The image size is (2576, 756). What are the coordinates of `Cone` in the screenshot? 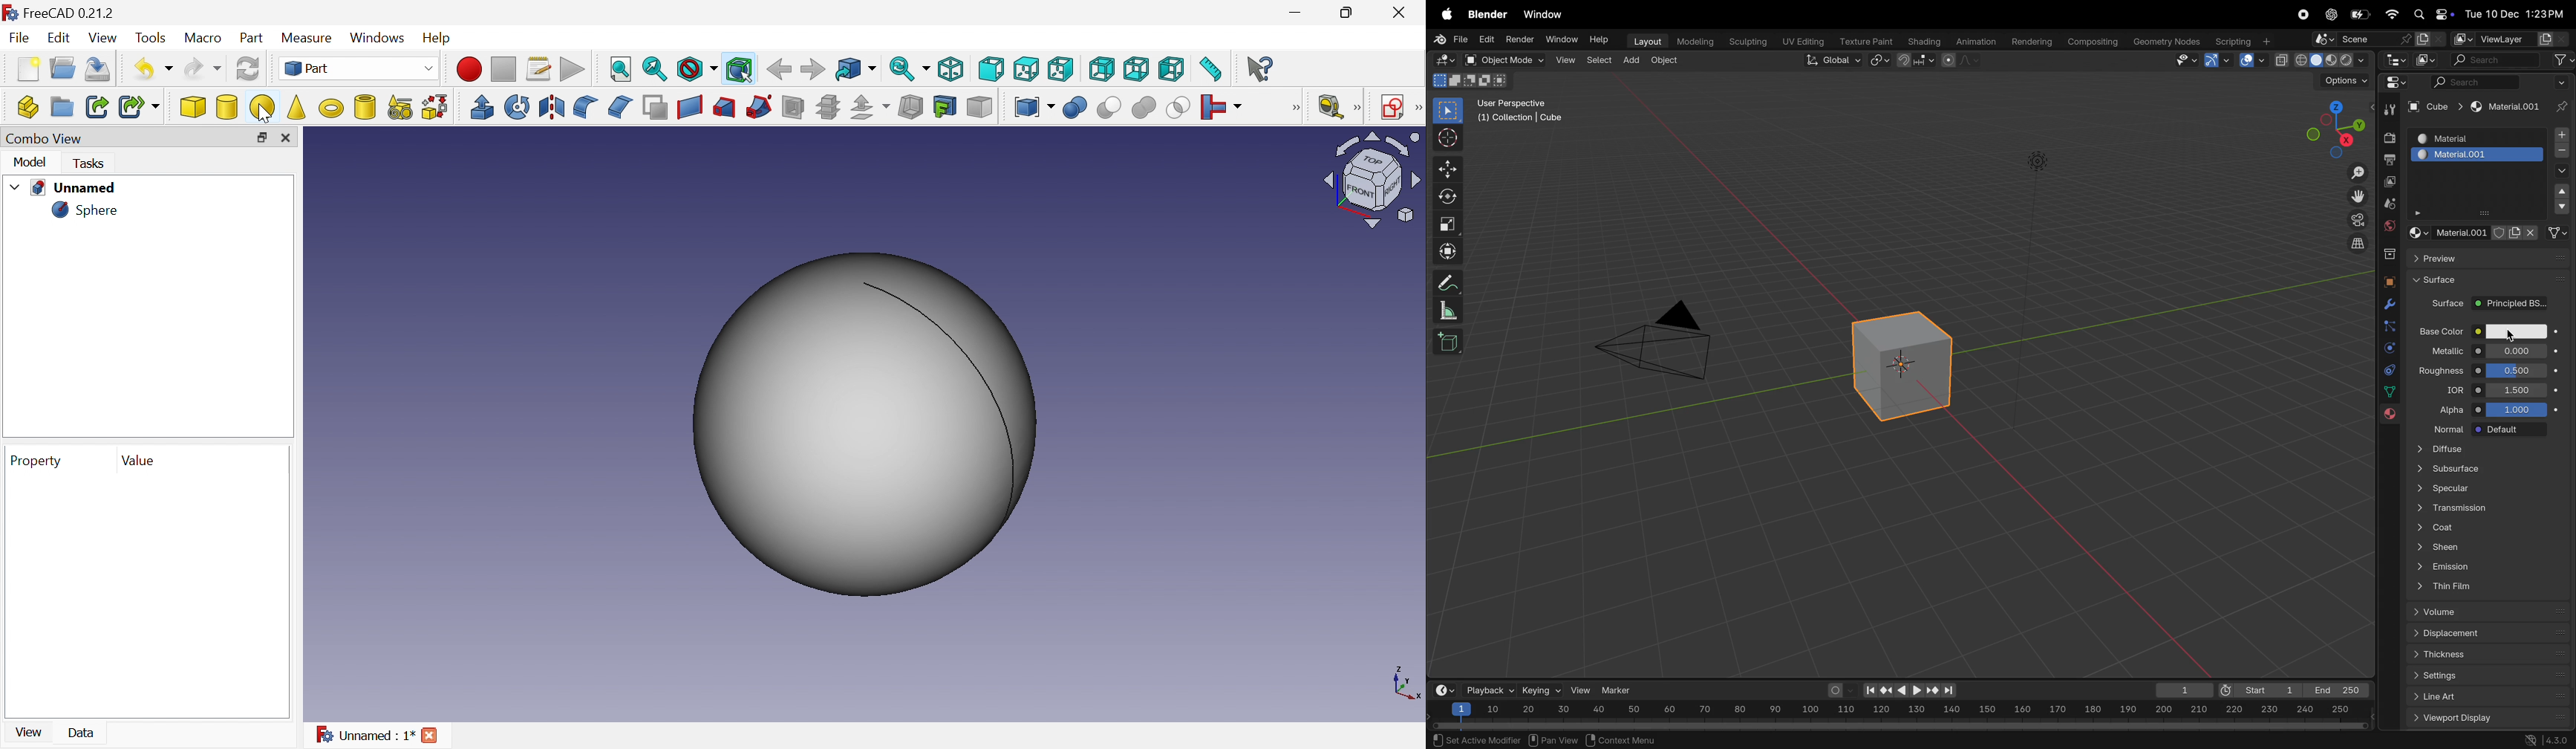 It's located at (296, 108).